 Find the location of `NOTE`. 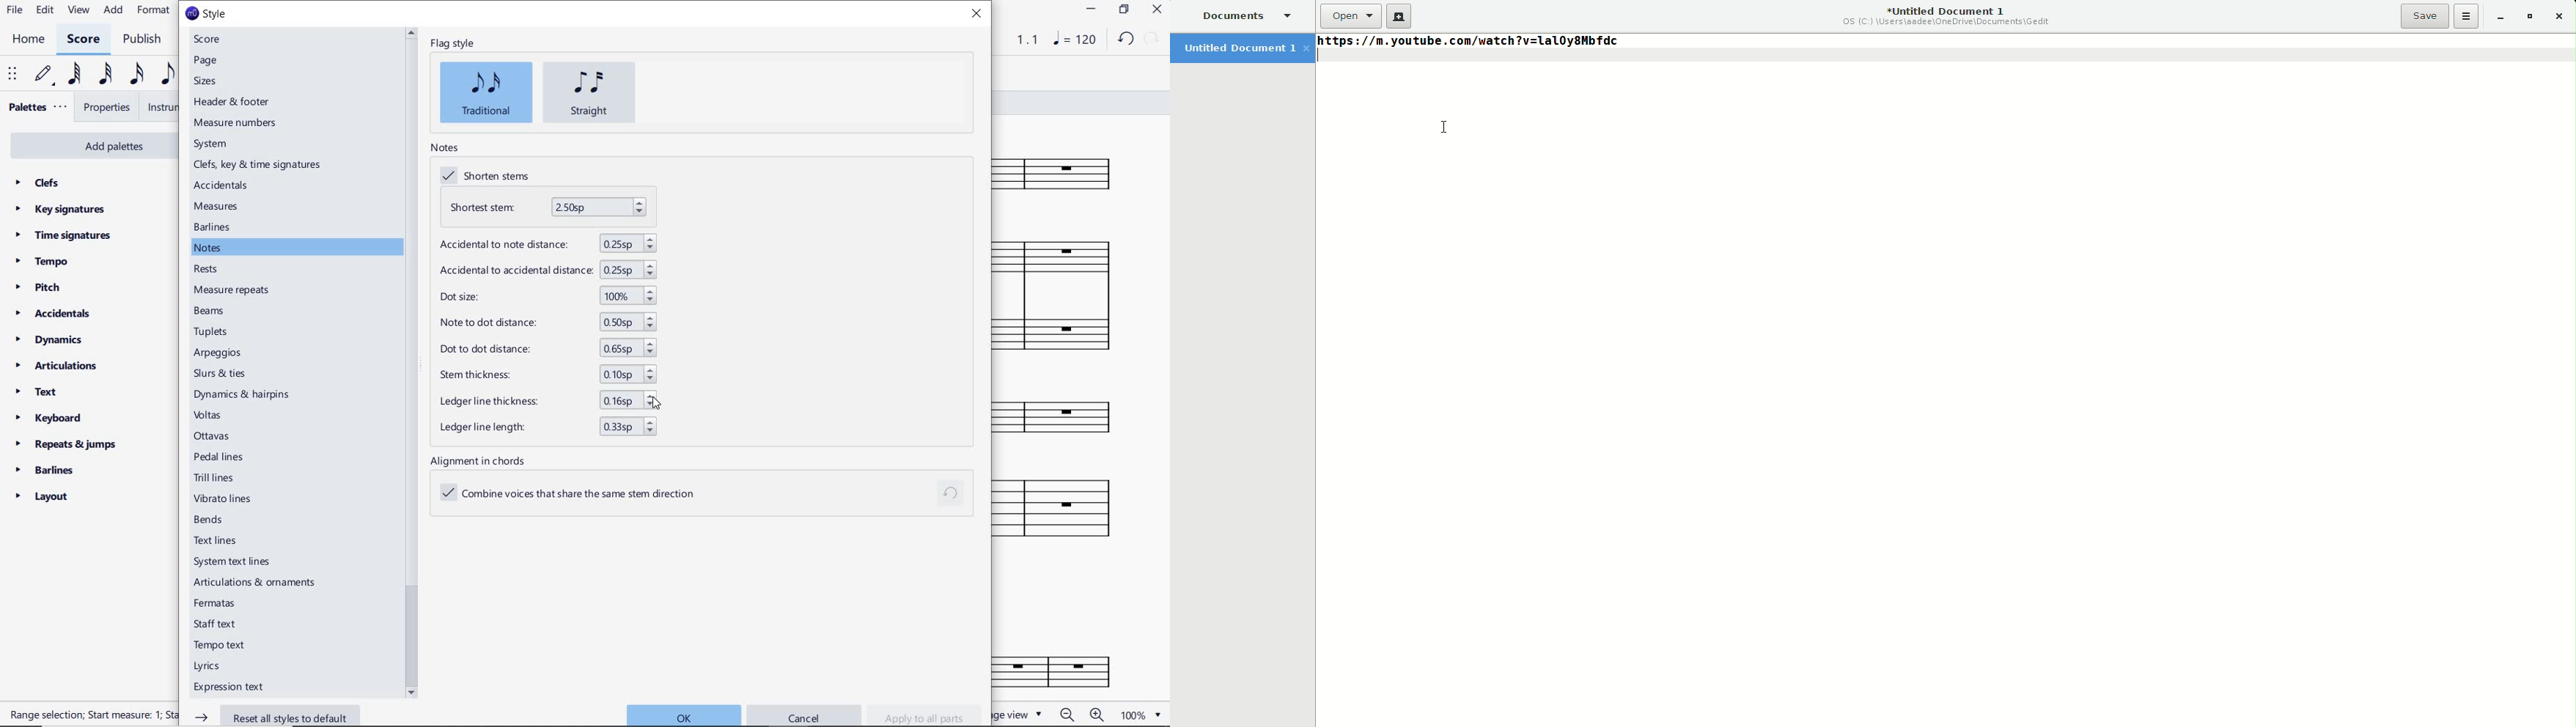

NOTE is located at coordinates (1075, 38).